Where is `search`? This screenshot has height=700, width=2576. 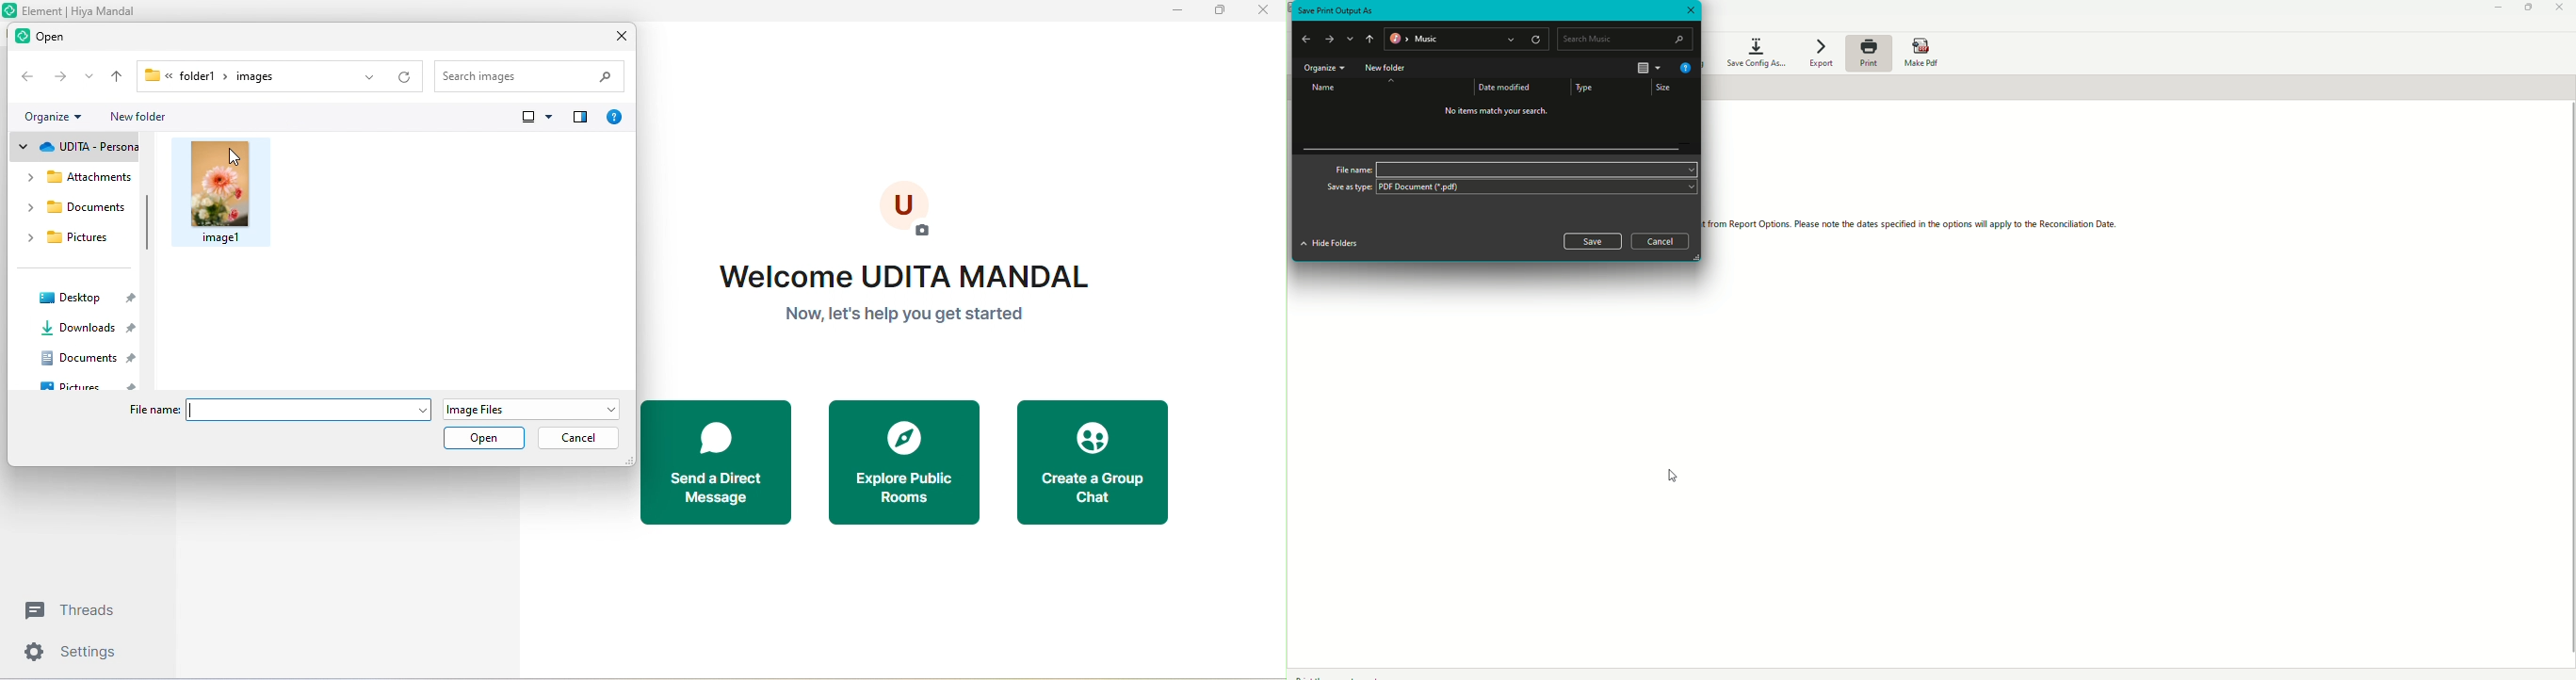 search is located at coordinates (532, 73).